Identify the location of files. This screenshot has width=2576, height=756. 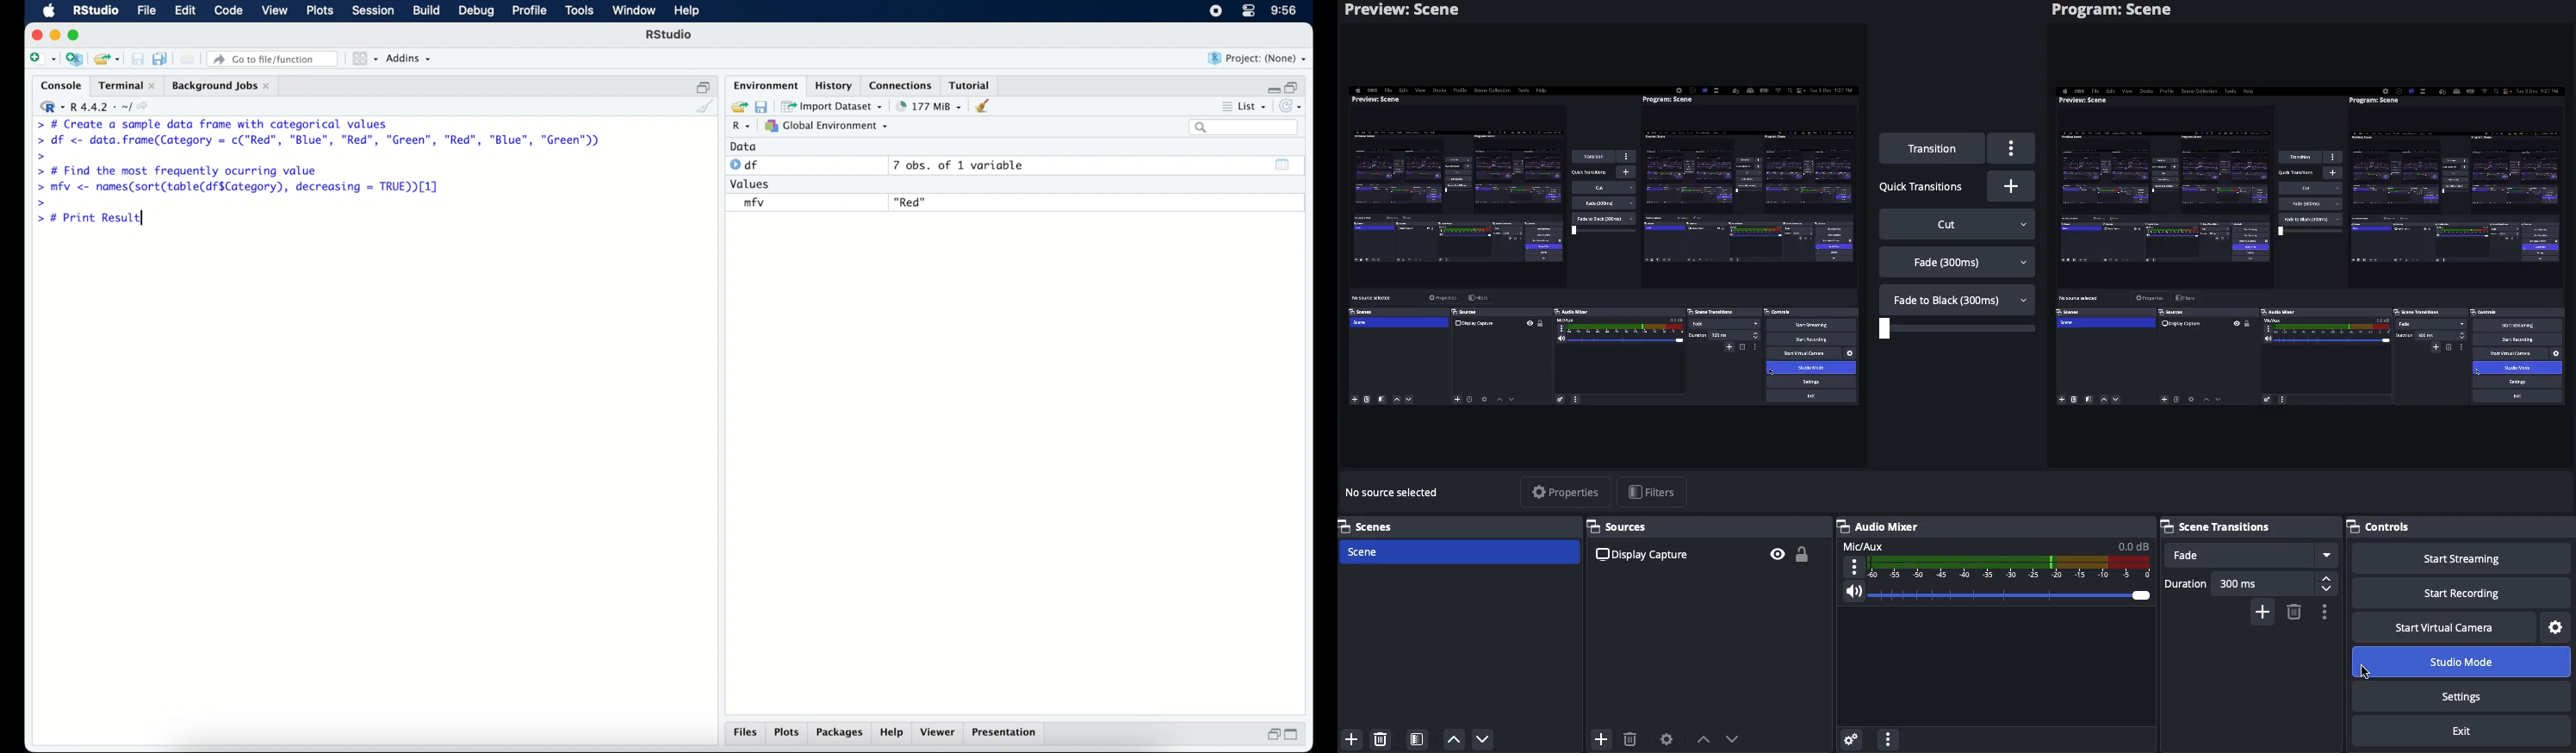
(744, 733).